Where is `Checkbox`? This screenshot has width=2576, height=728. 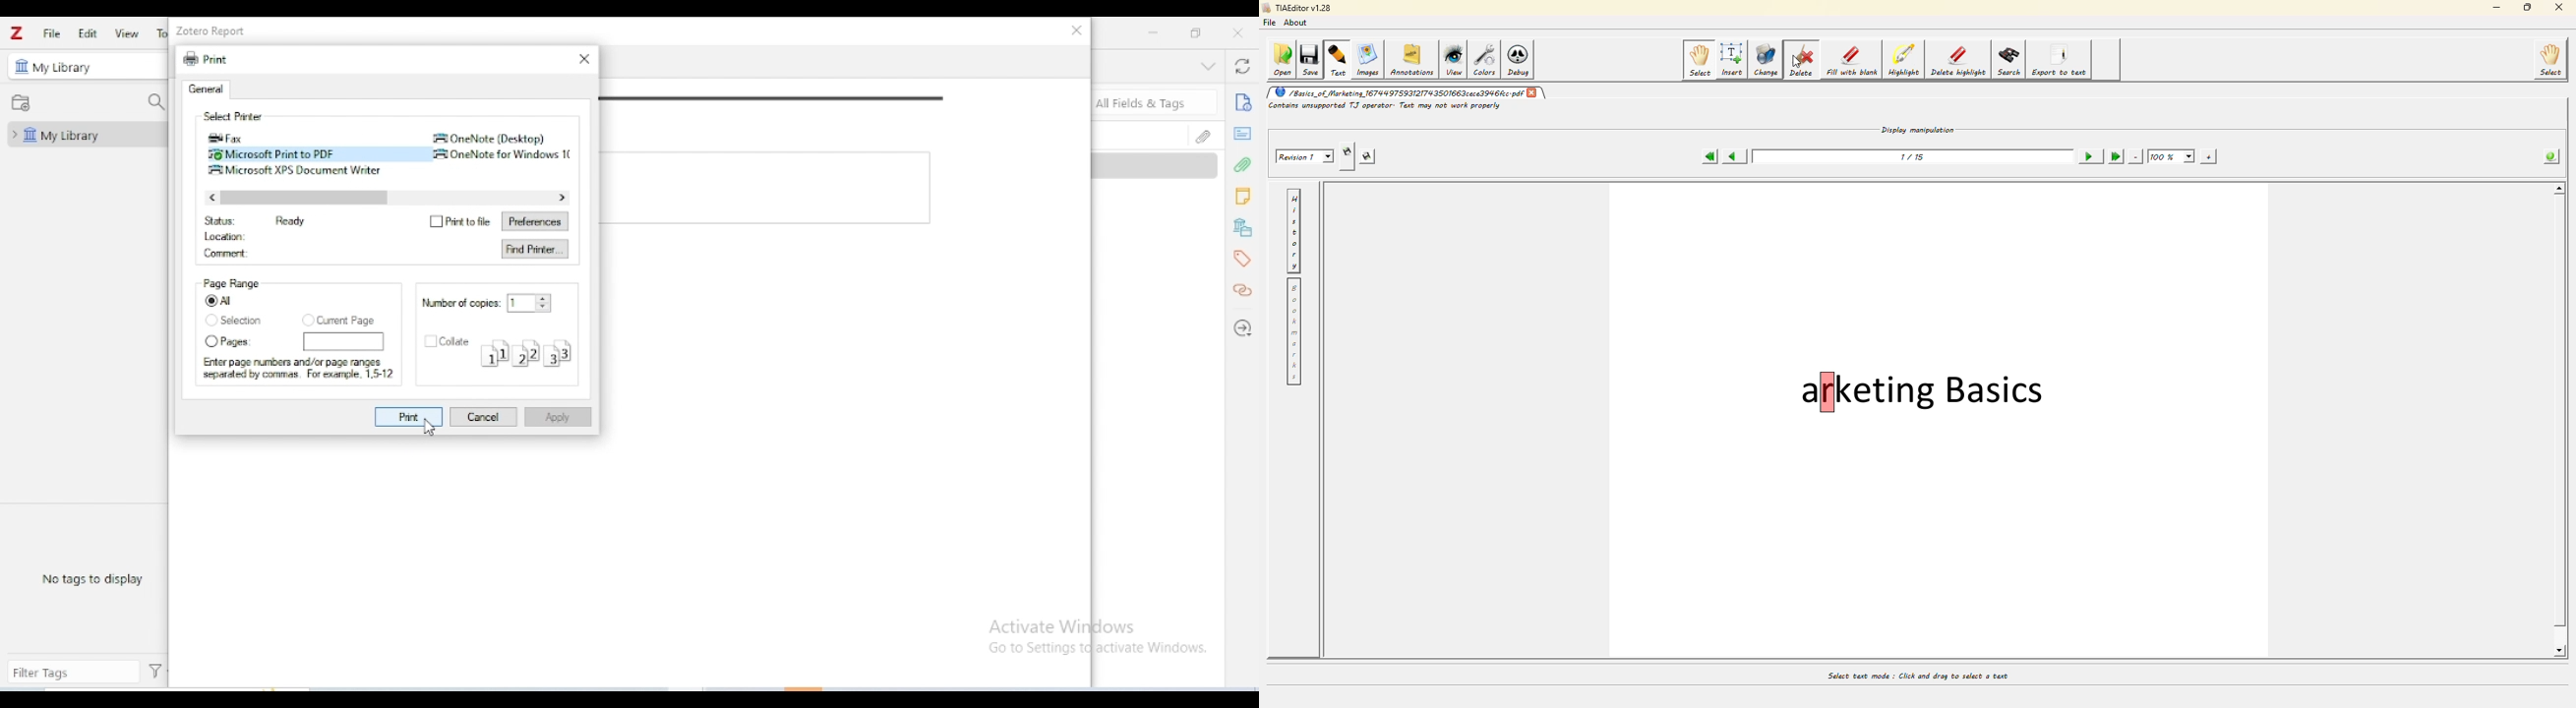 Checkbox is located at coordinates (210, 320).